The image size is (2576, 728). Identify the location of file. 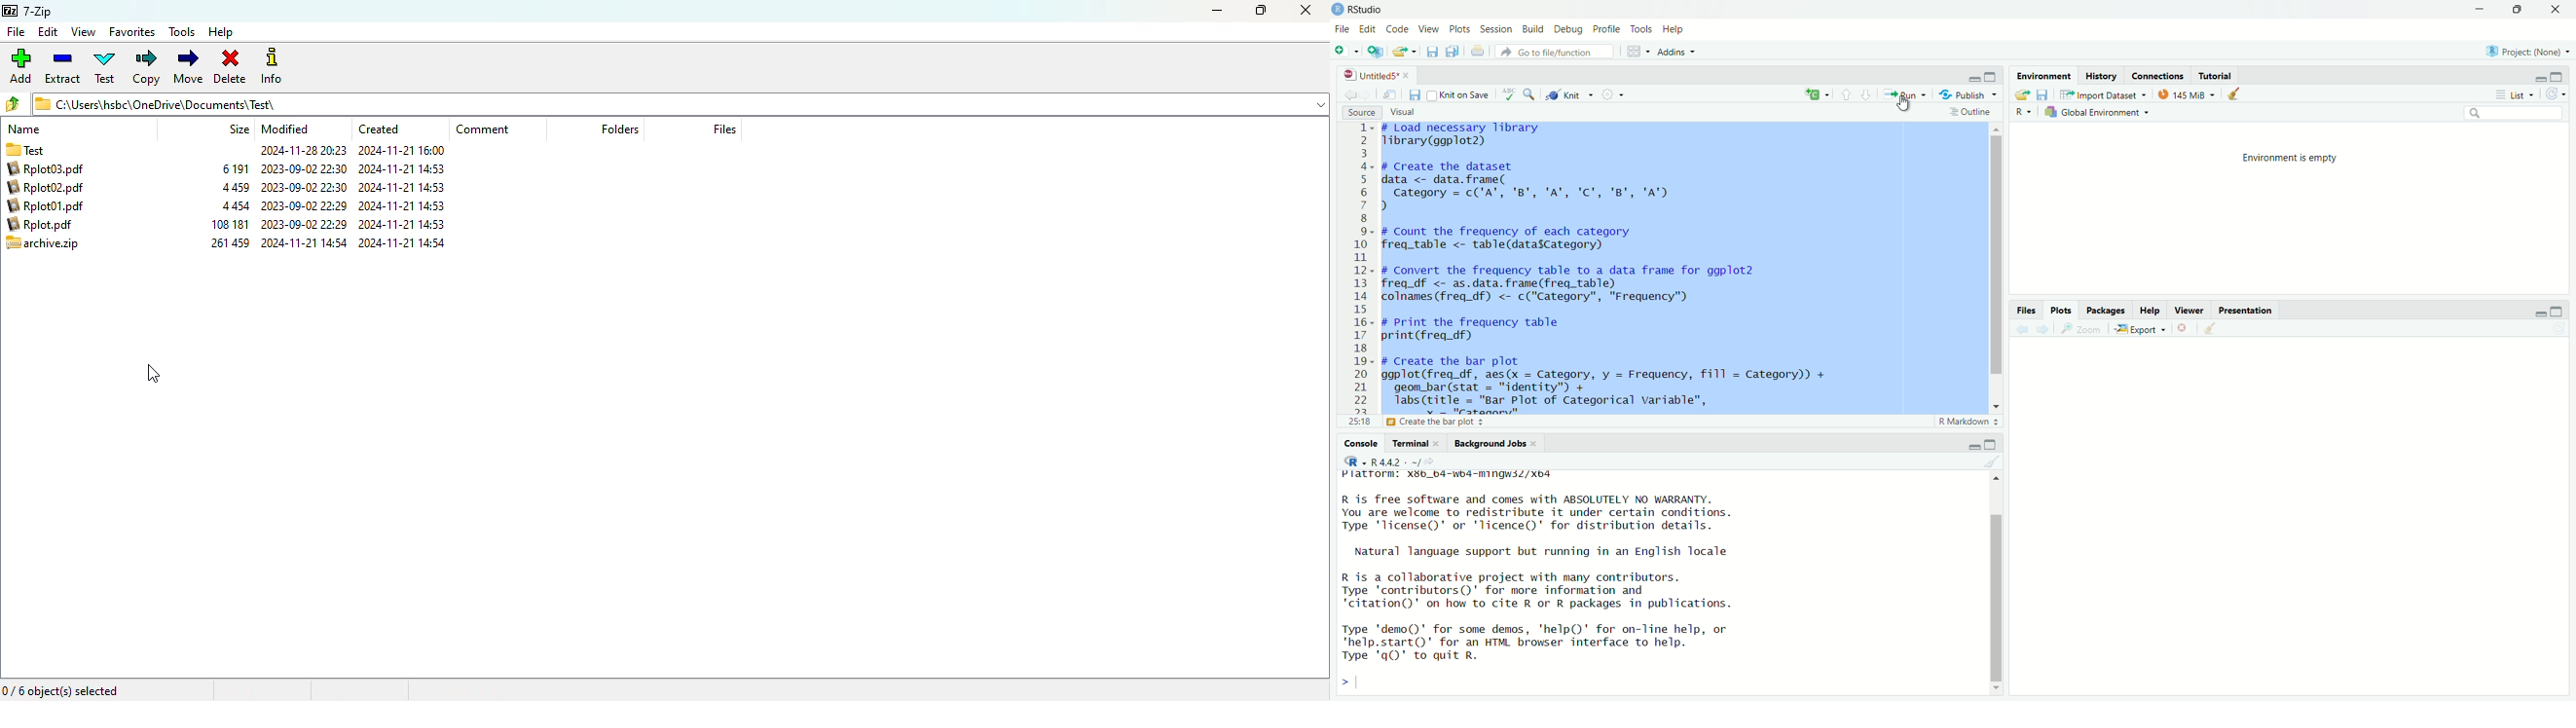
(1340, 30).